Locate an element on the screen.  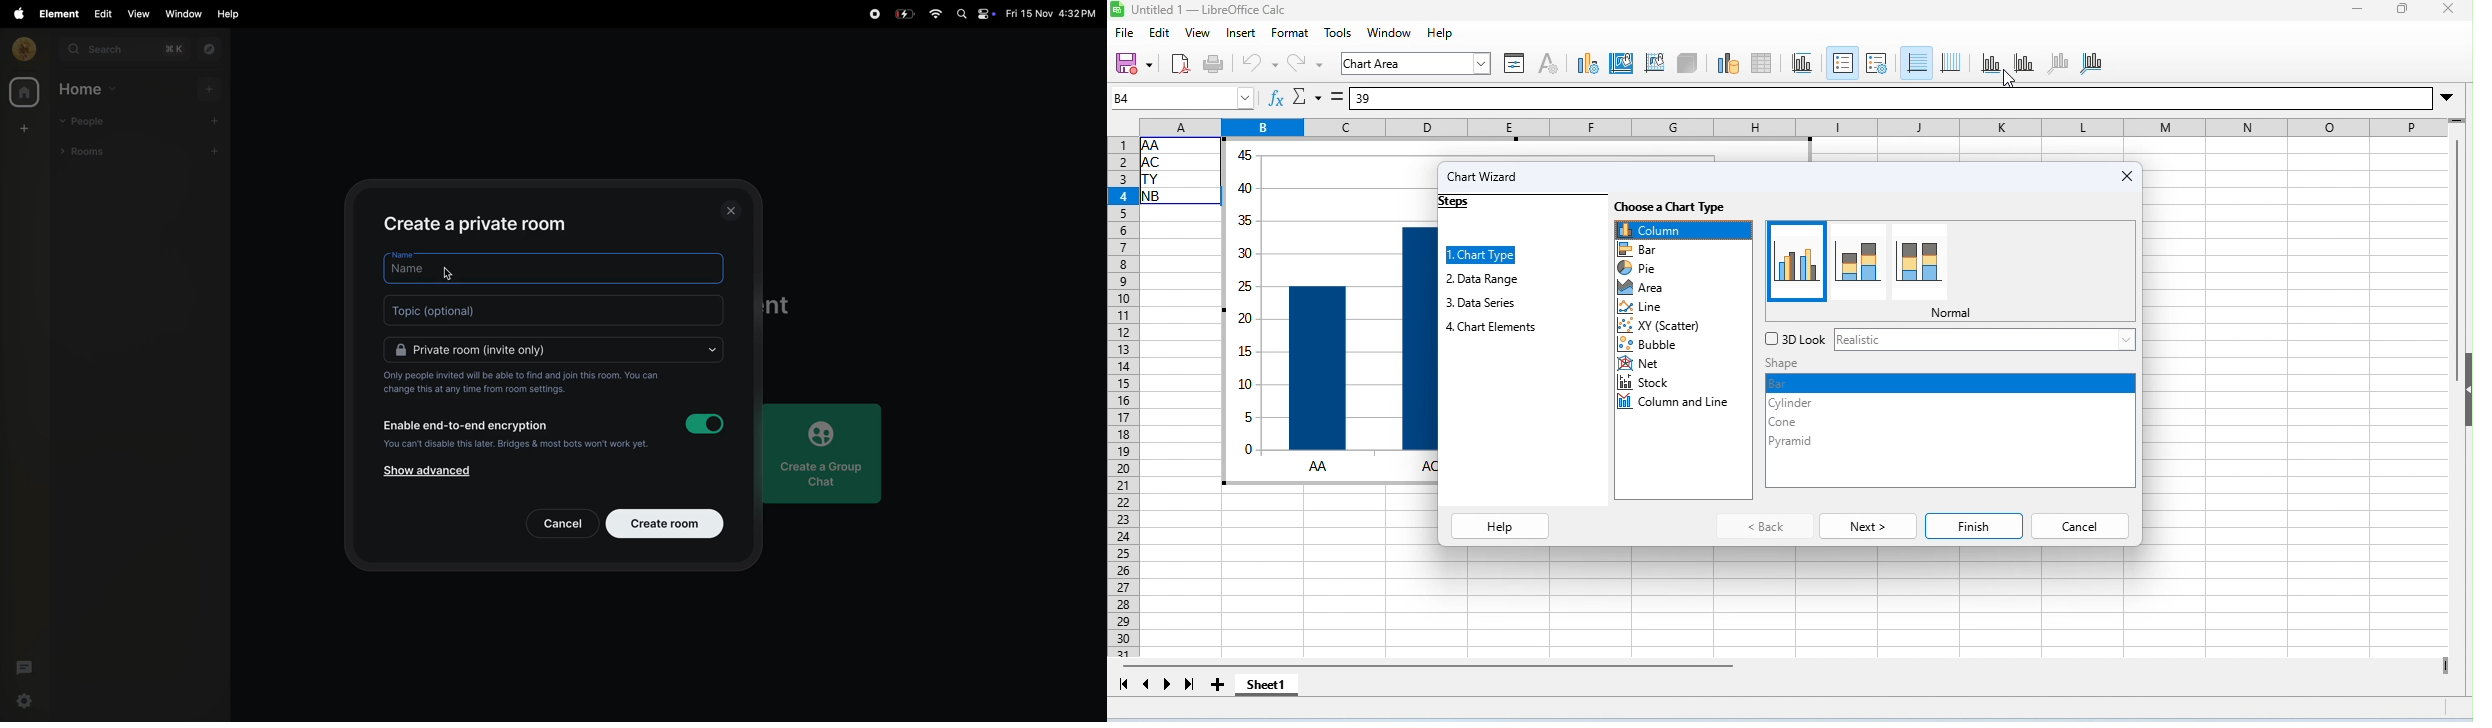
search bar is located at coordinates (126, 51).